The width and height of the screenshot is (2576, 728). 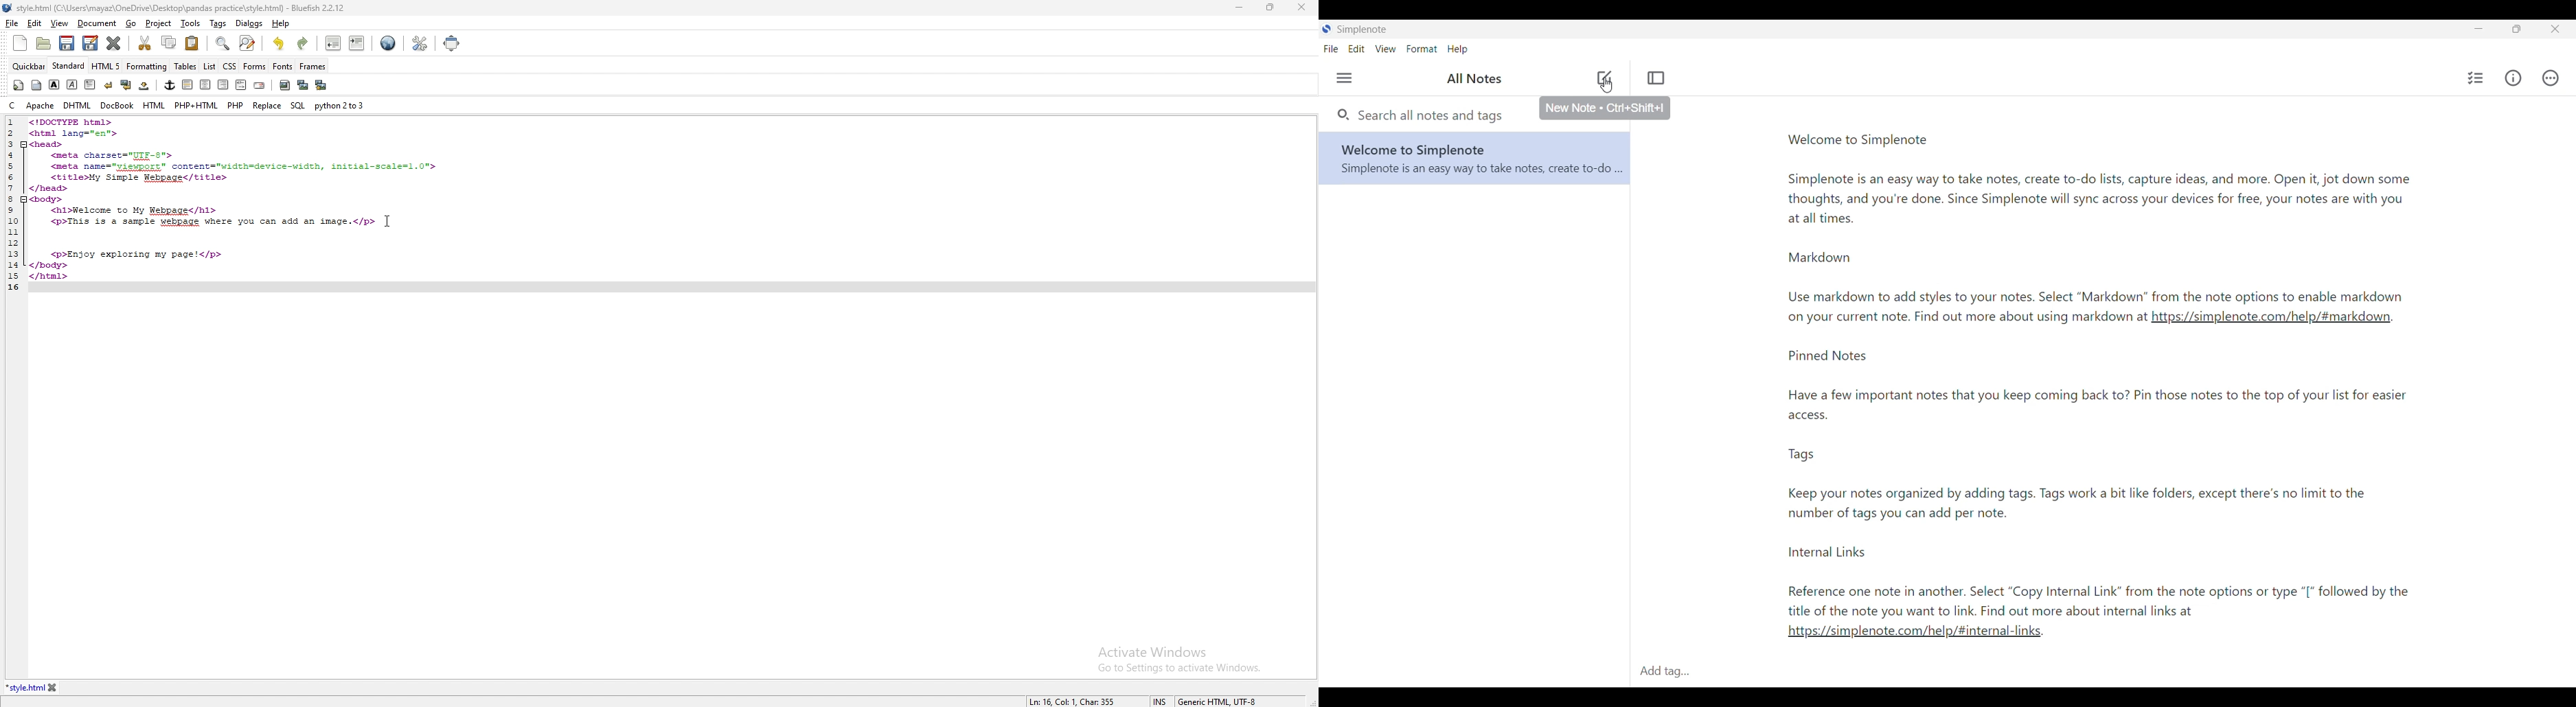 I want to click on Menu, so click(x=1344, y=78).